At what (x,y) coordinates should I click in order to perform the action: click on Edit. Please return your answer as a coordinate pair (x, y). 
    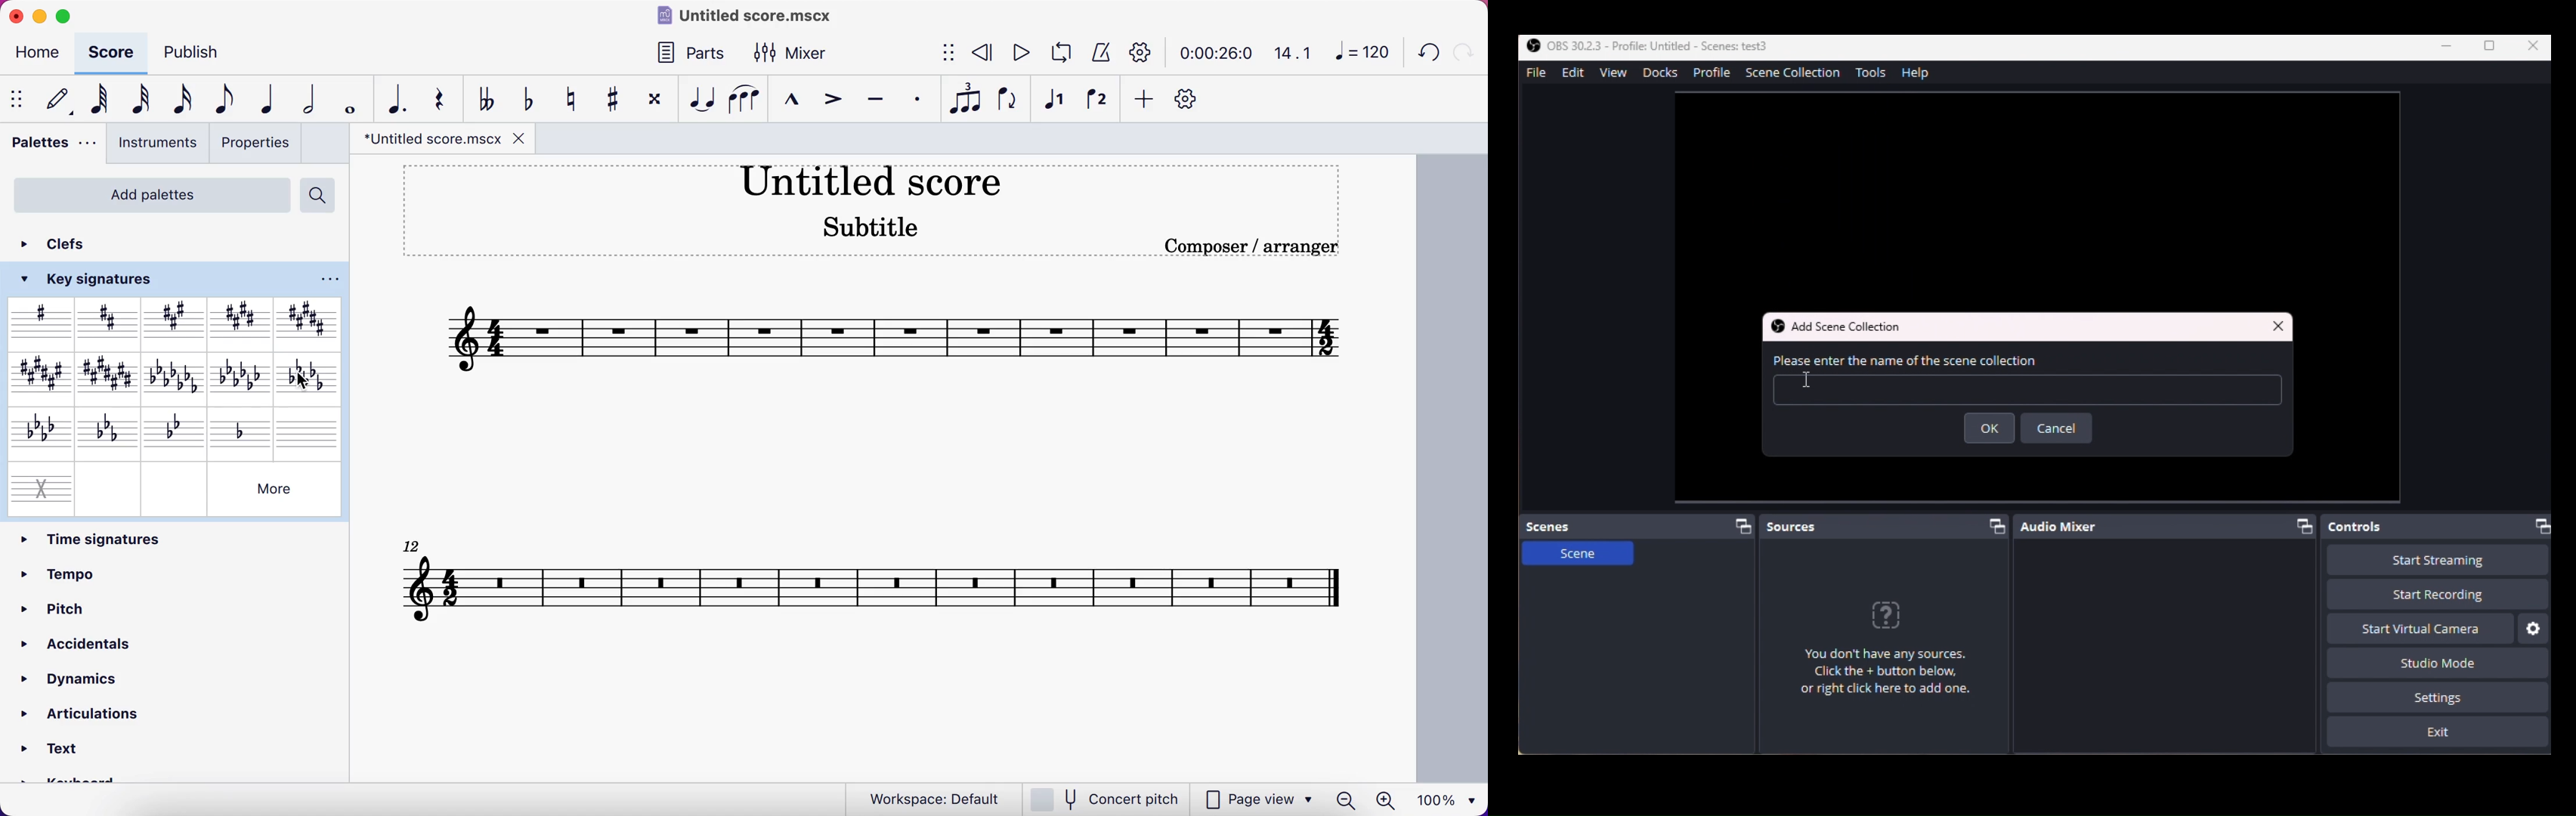
    Looking at the image, I should click on (1570, 73).